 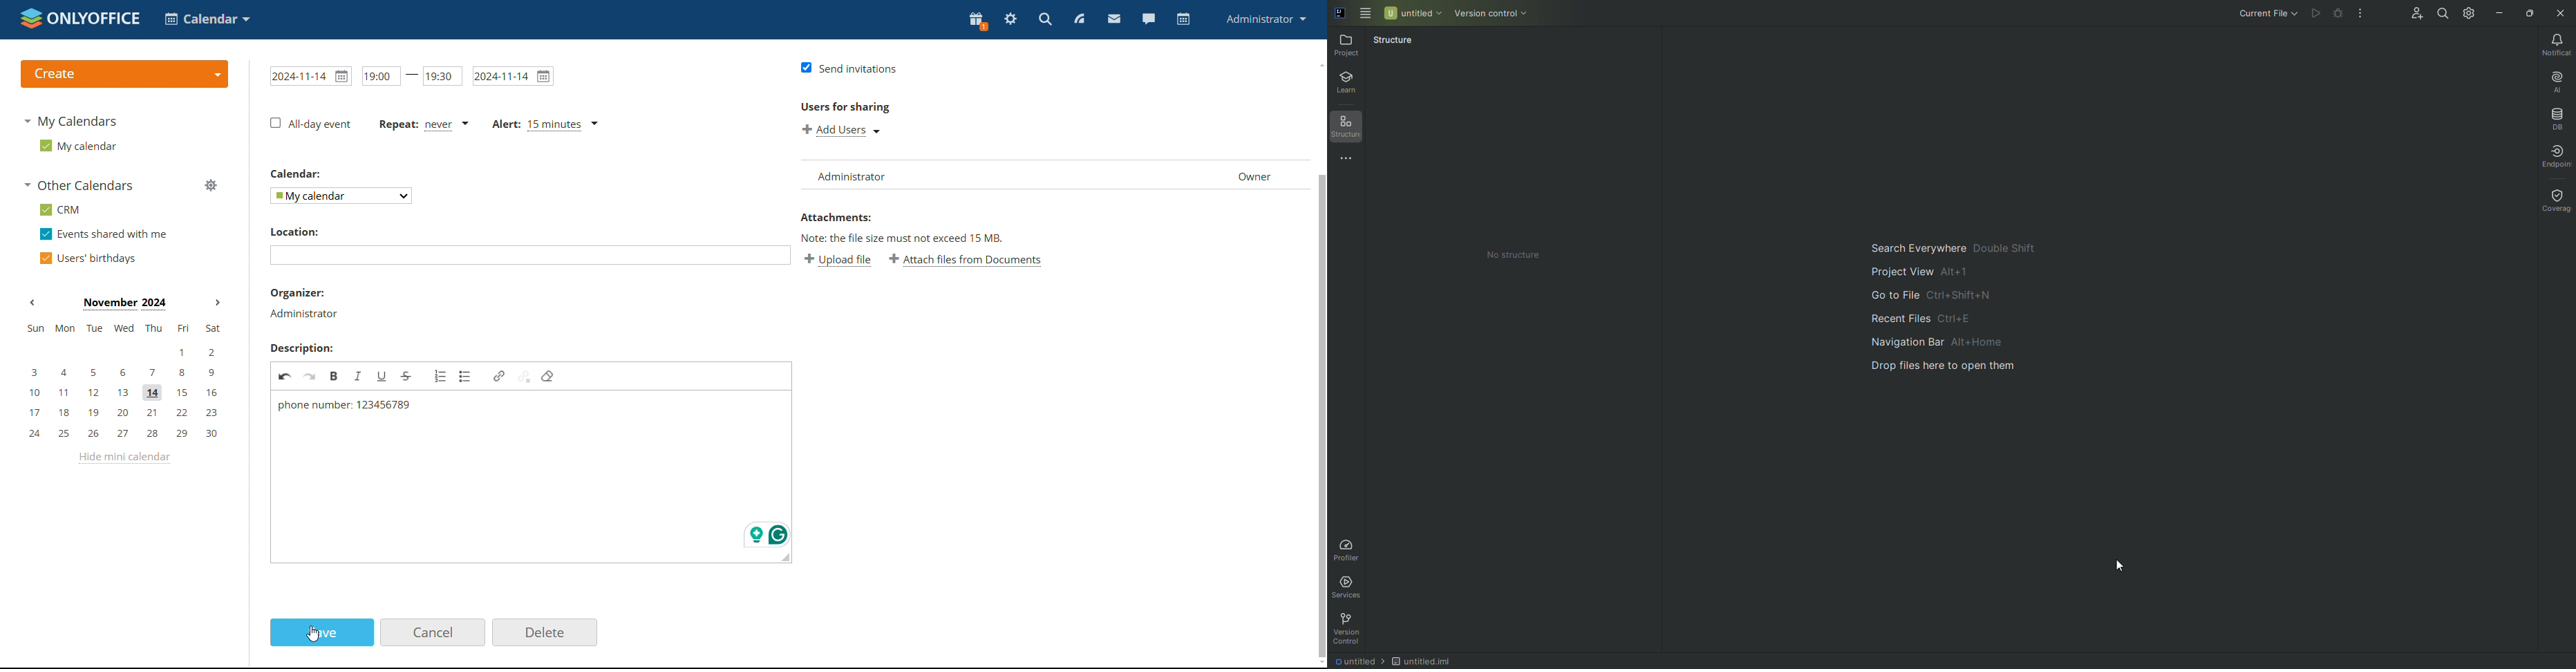 I want to click on textbox, so click(x=530, y=256).